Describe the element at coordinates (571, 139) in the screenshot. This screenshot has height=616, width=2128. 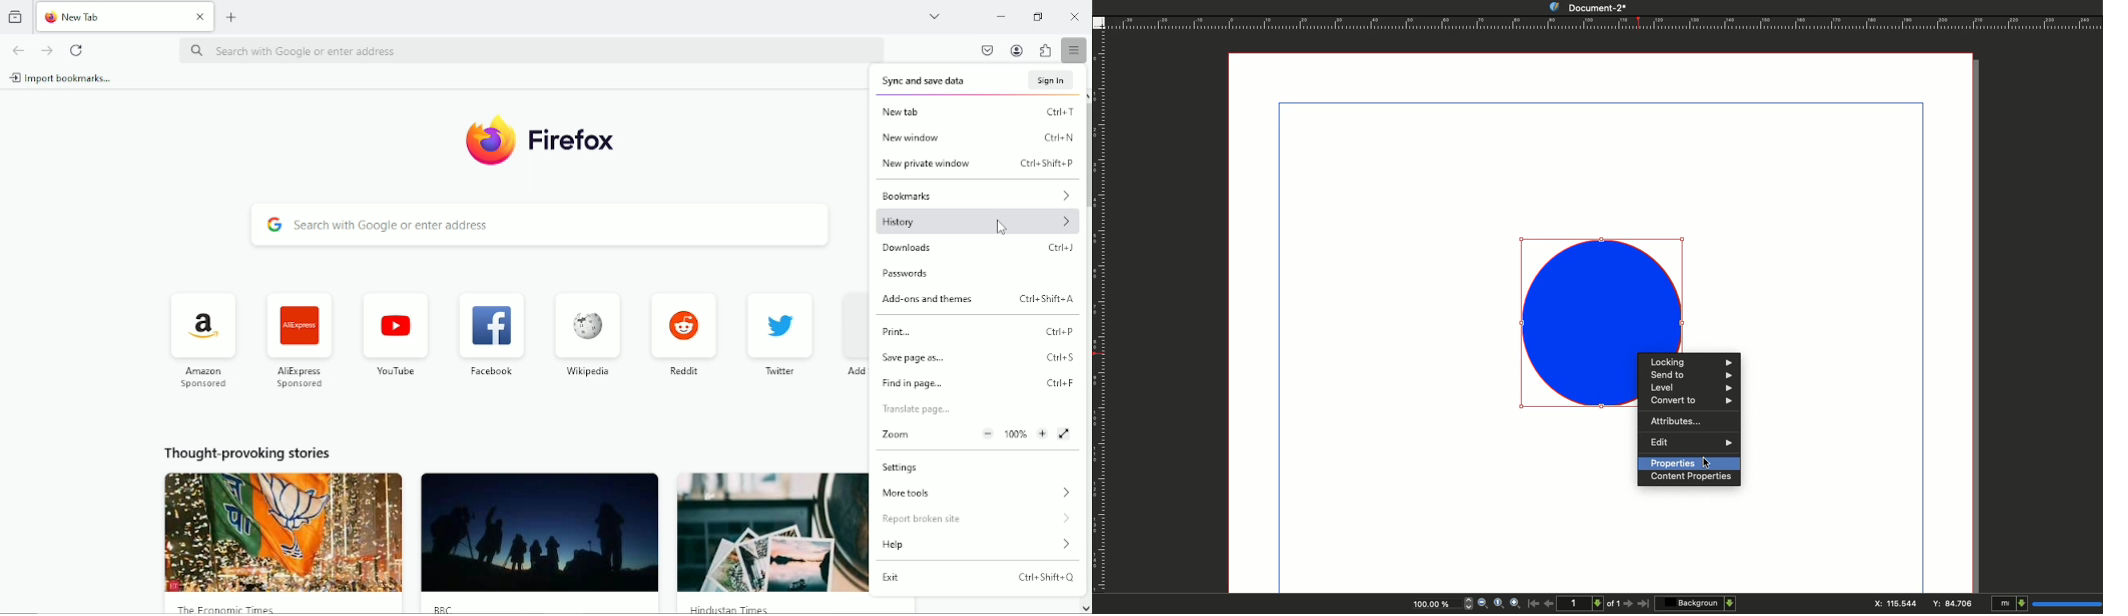
I see `Firefox` at that location.